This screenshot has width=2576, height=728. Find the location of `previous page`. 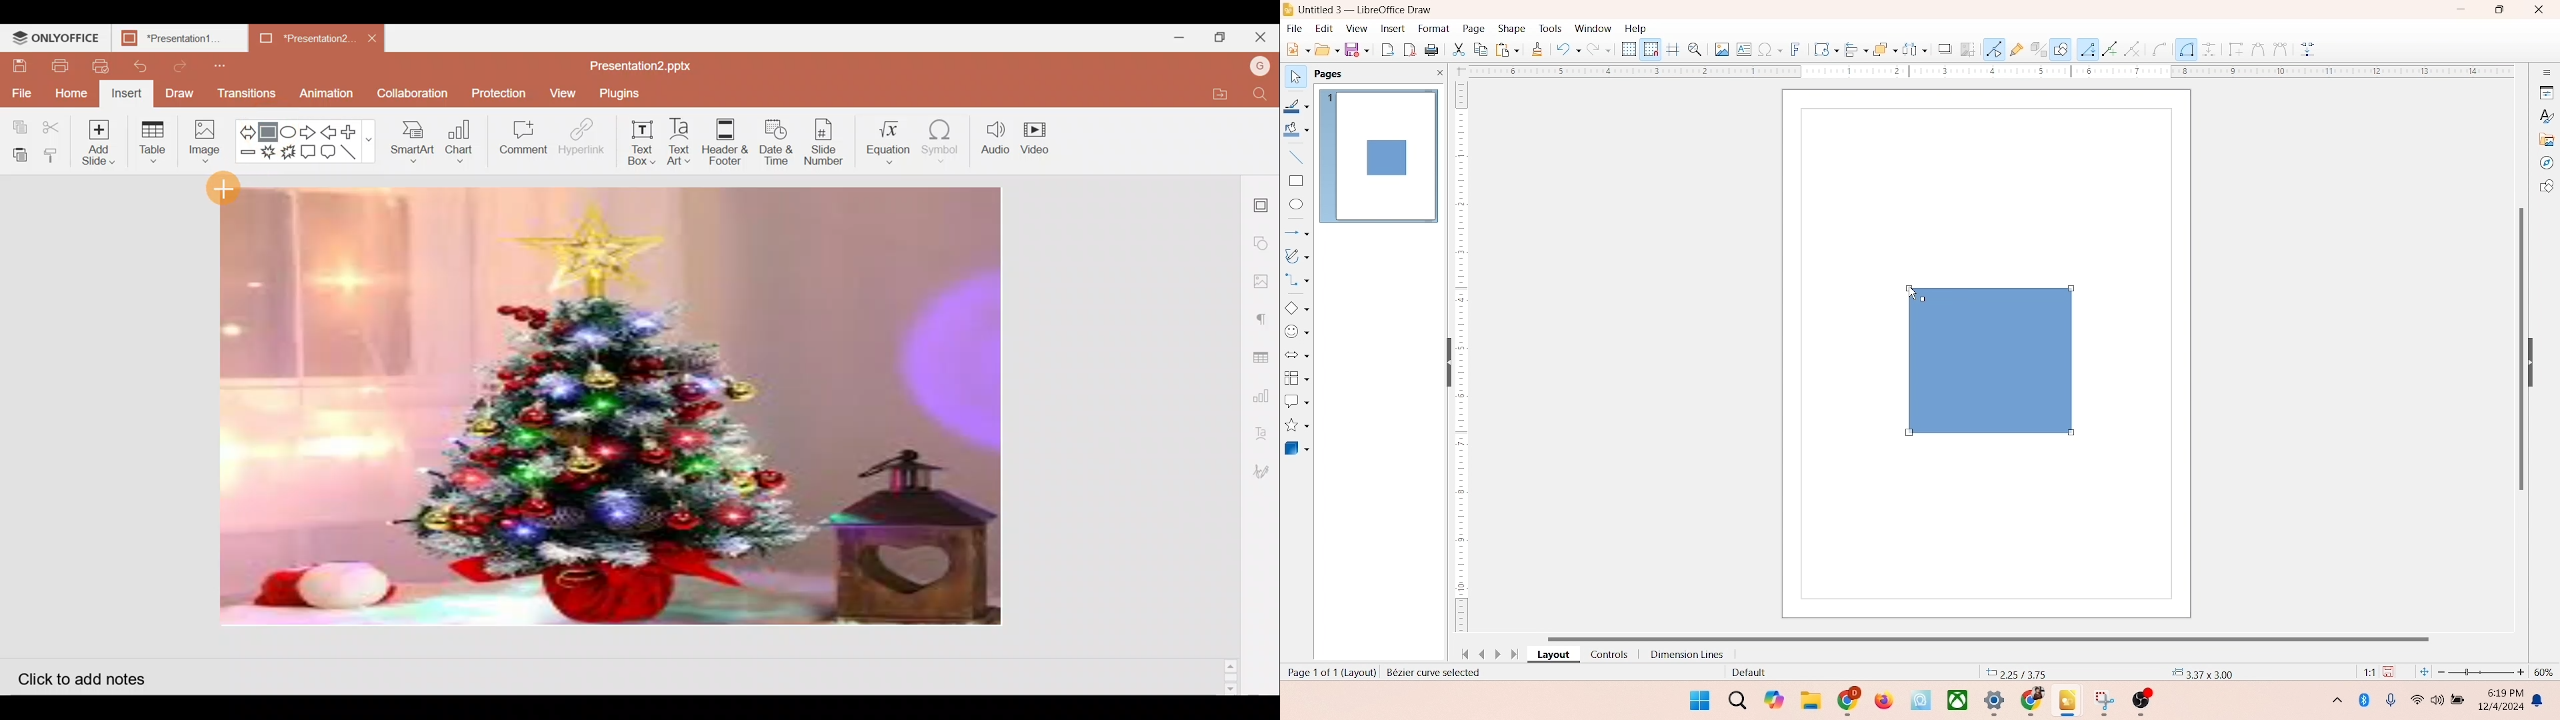

previous page is located at coordinates (1482, 654).